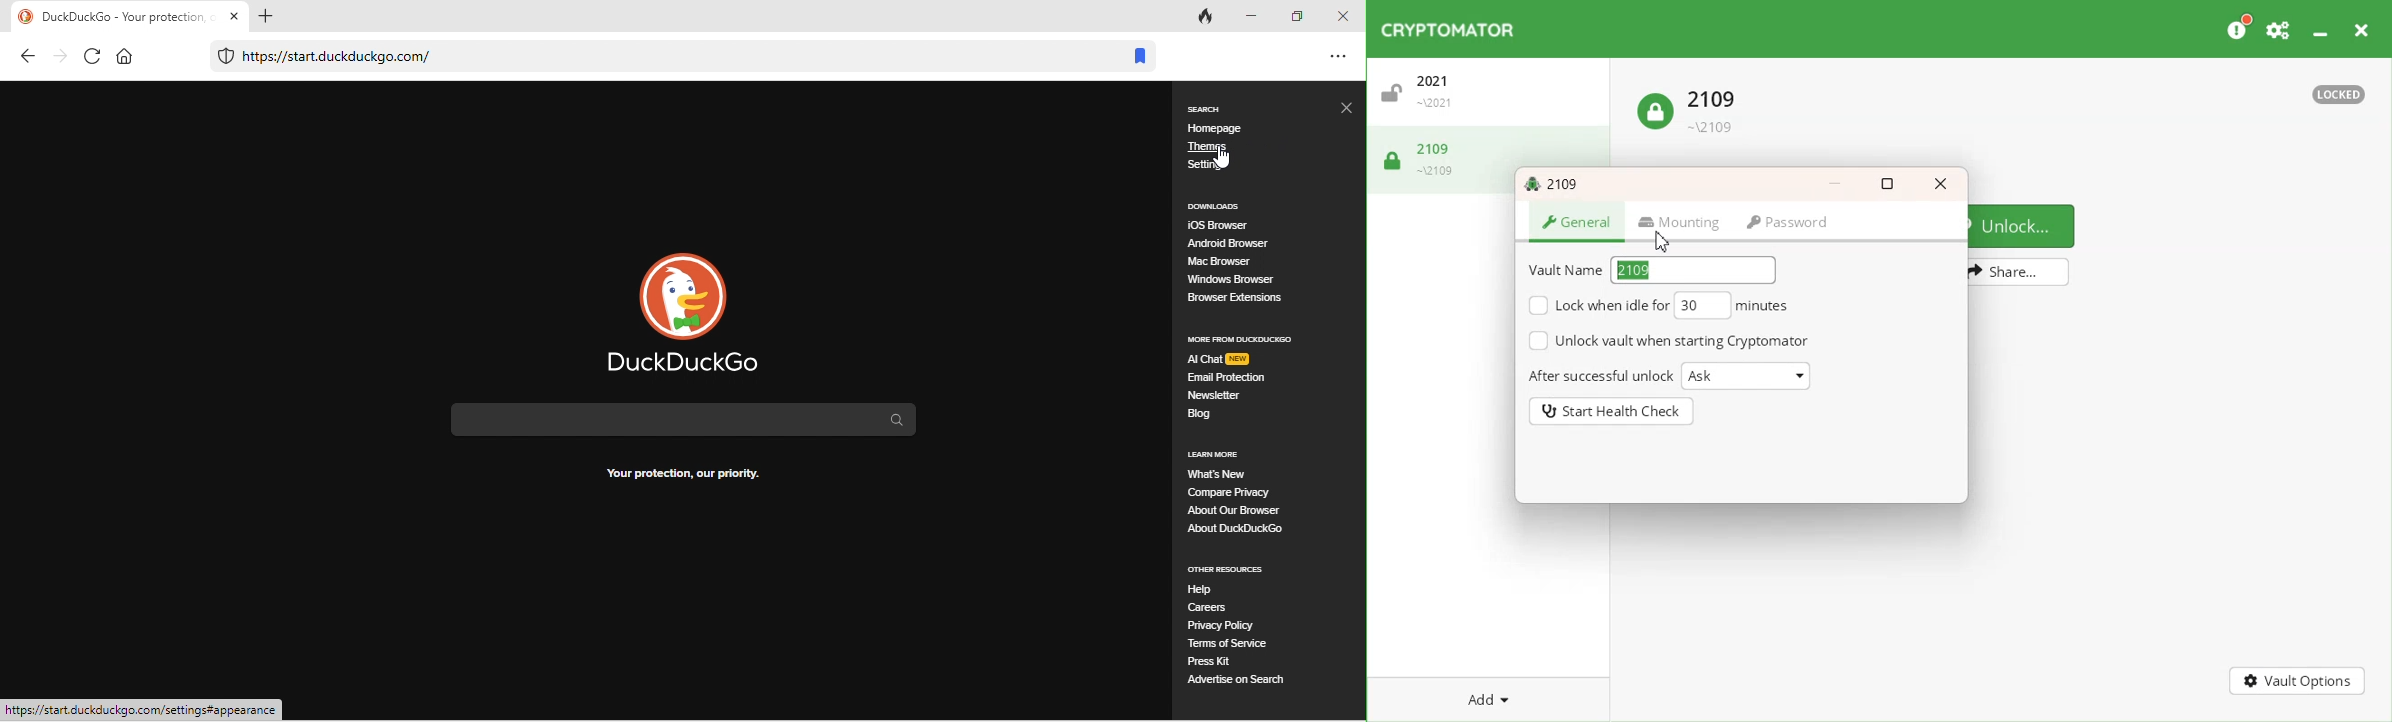 The width and height of the screenshot is (2408, 728). I want to click on help, so click(1204, 588).